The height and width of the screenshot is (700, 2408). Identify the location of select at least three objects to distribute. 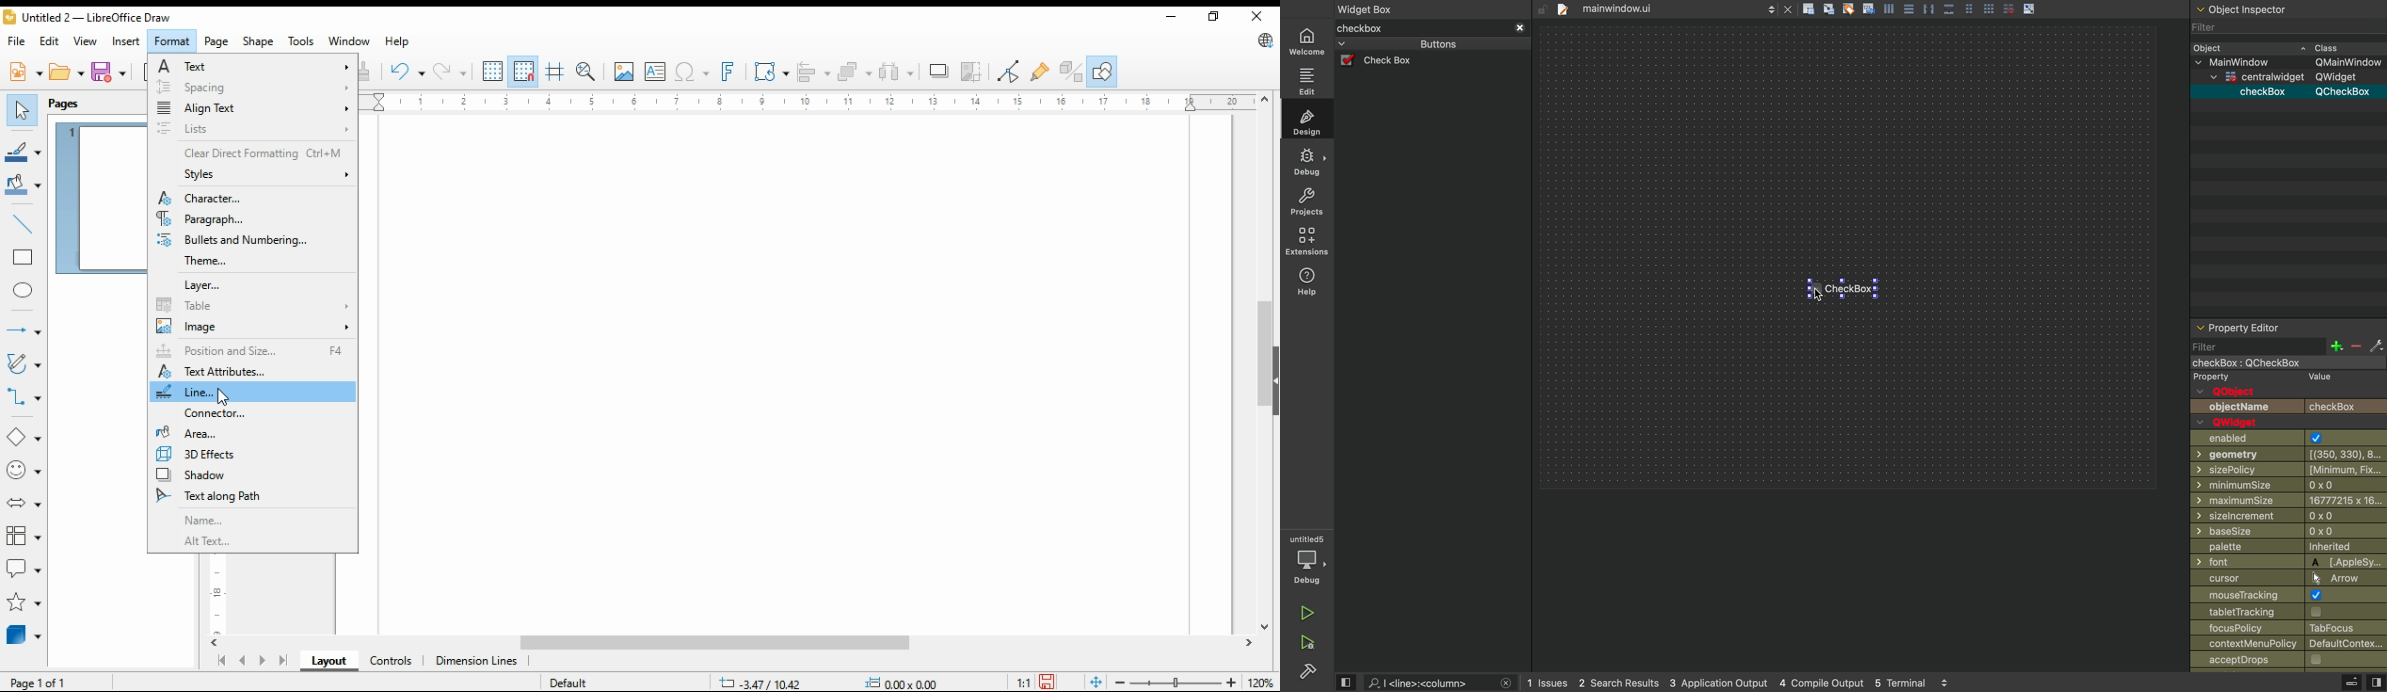
(896, 72).